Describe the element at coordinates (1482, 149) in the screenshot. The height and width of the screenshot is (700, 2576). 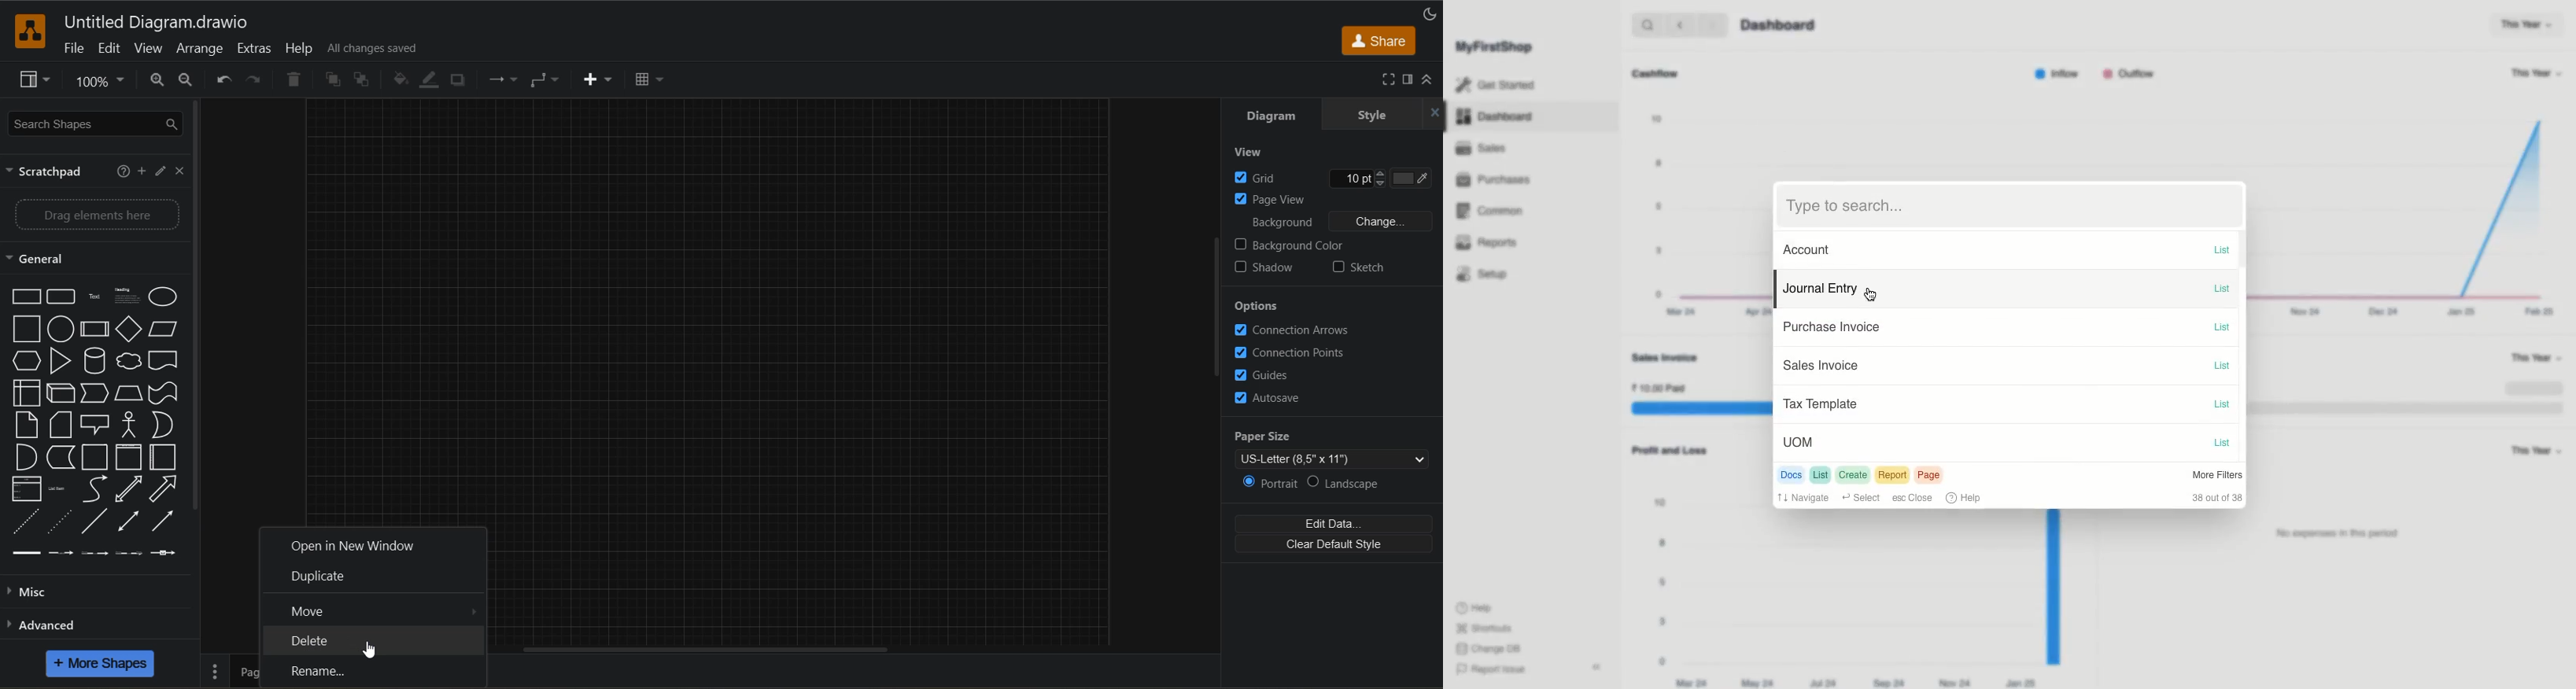
I see `Sales` at that location.